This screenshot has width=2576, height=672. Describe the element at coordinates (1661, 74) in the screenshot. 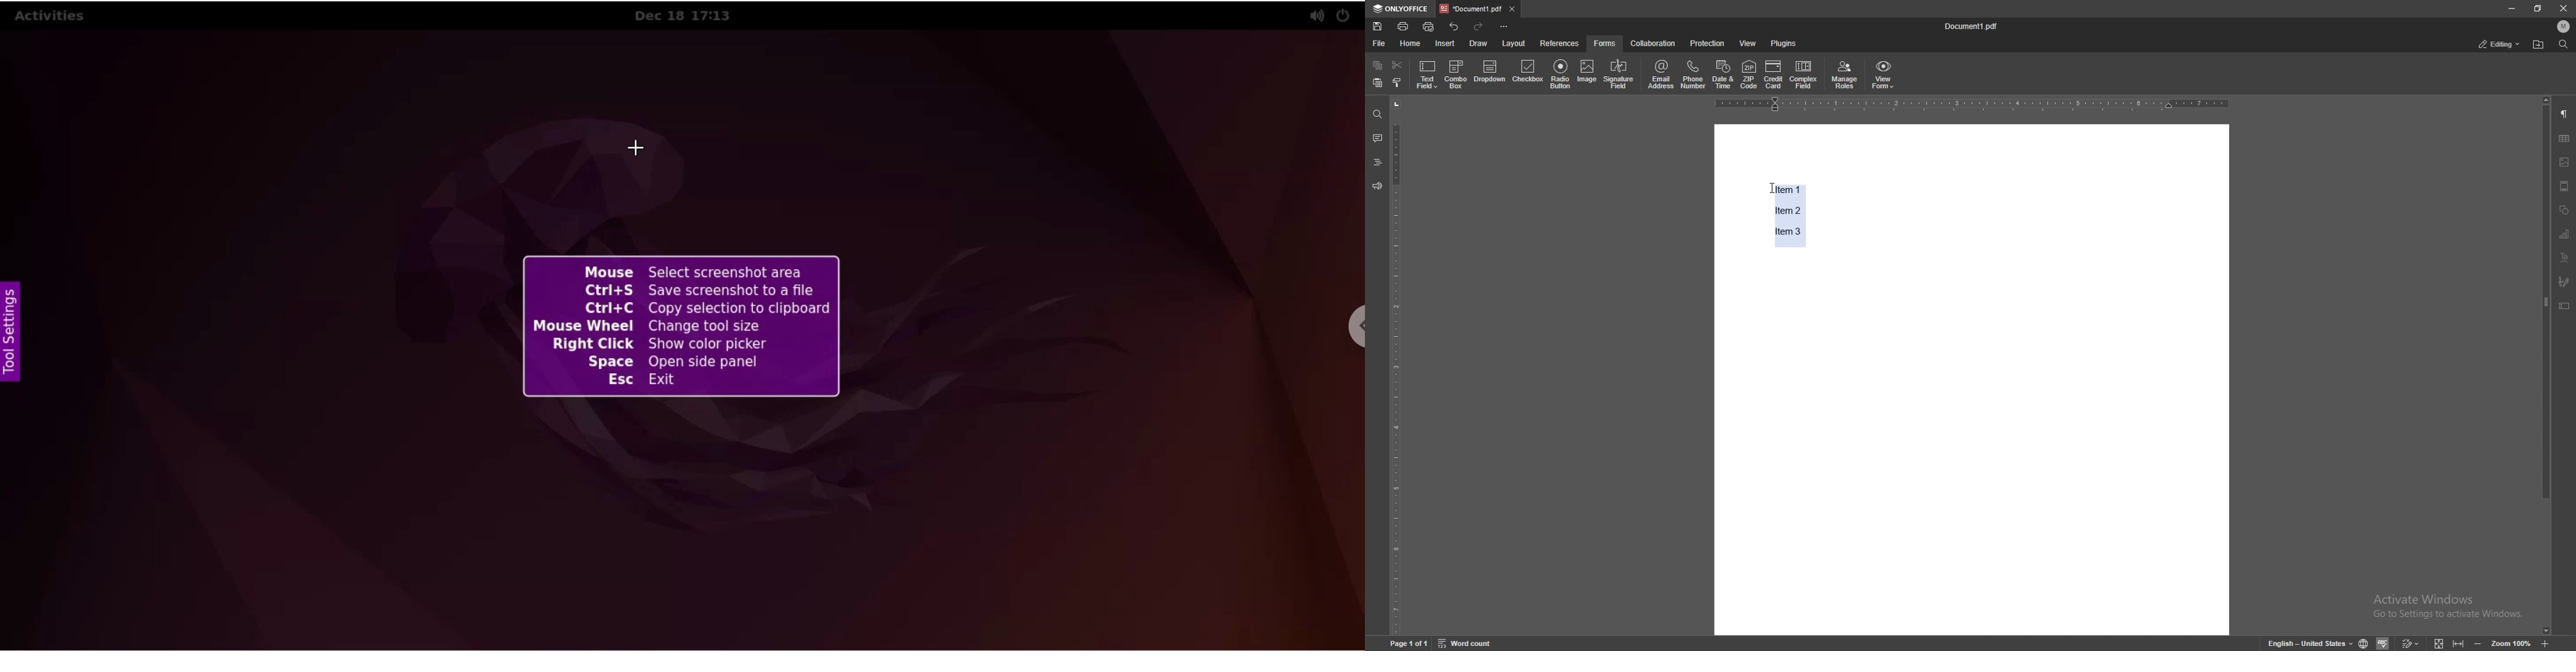

I see `email address` at that location.